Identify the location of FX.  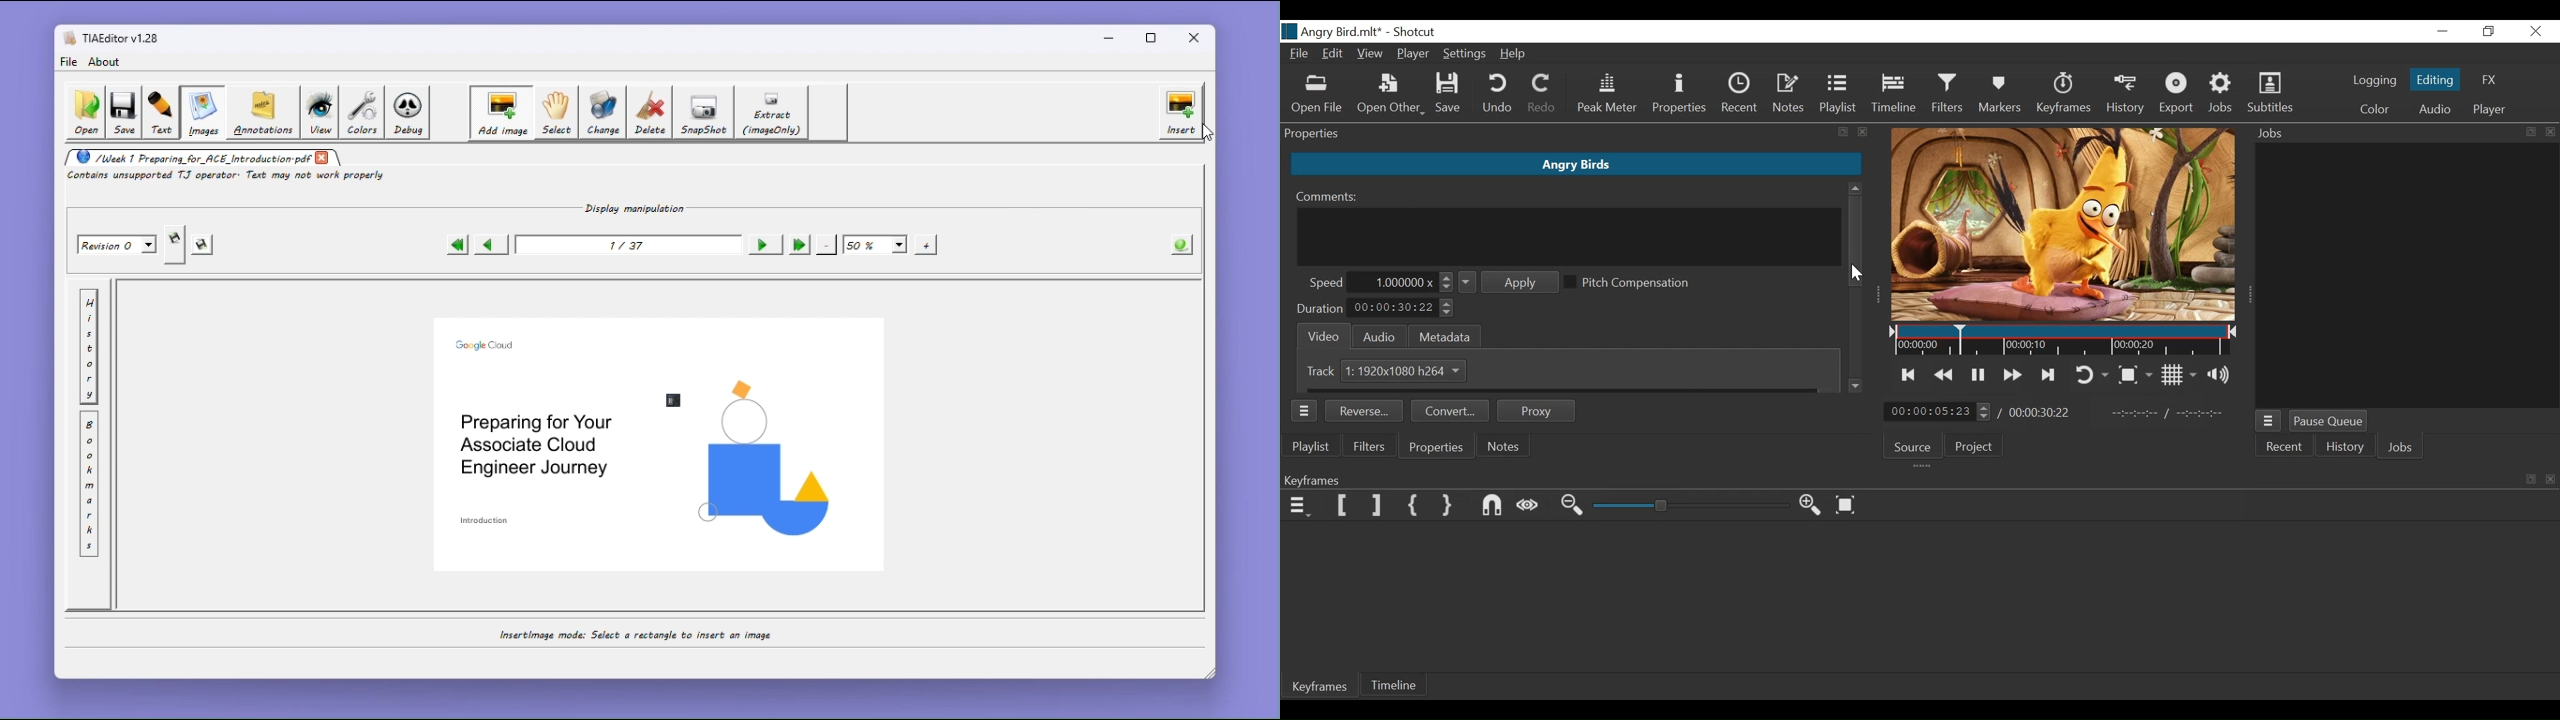
(2491, 78).